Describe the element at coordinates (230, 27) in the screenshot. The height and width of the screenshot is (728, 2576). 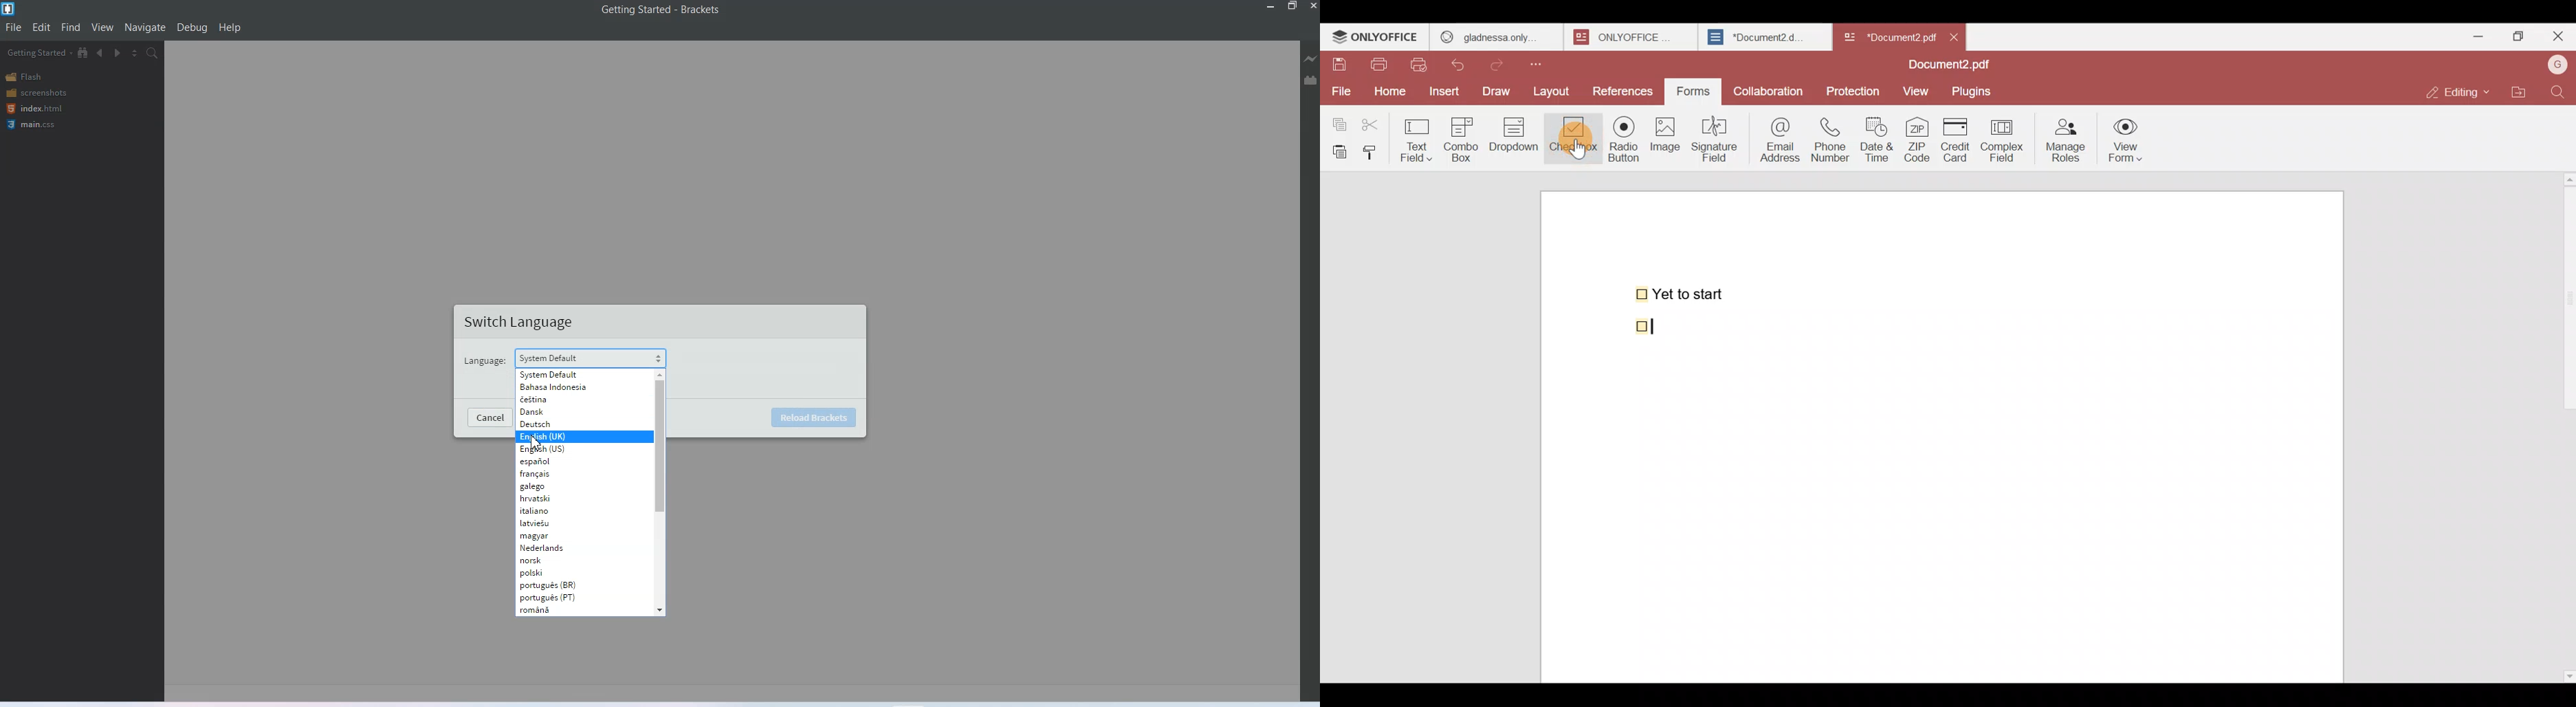
I see `Help` at that location.